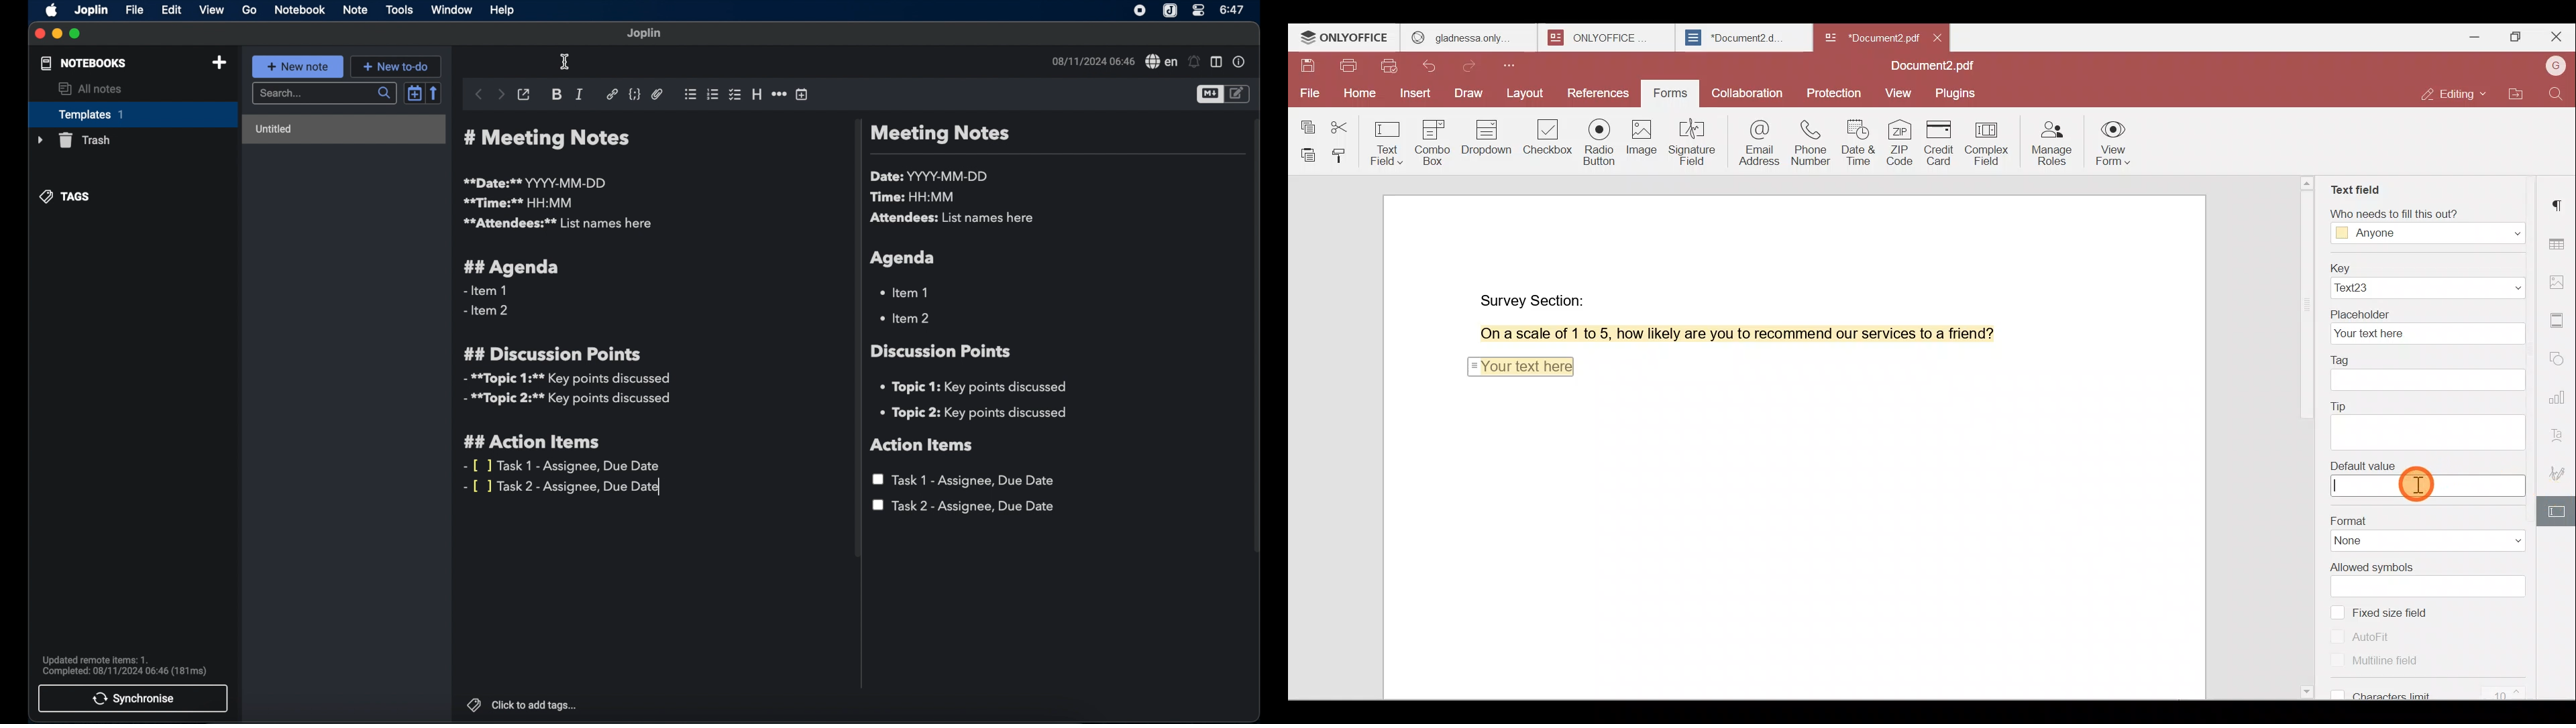  I want to click on toggle editor layout, so click(1216, 62).